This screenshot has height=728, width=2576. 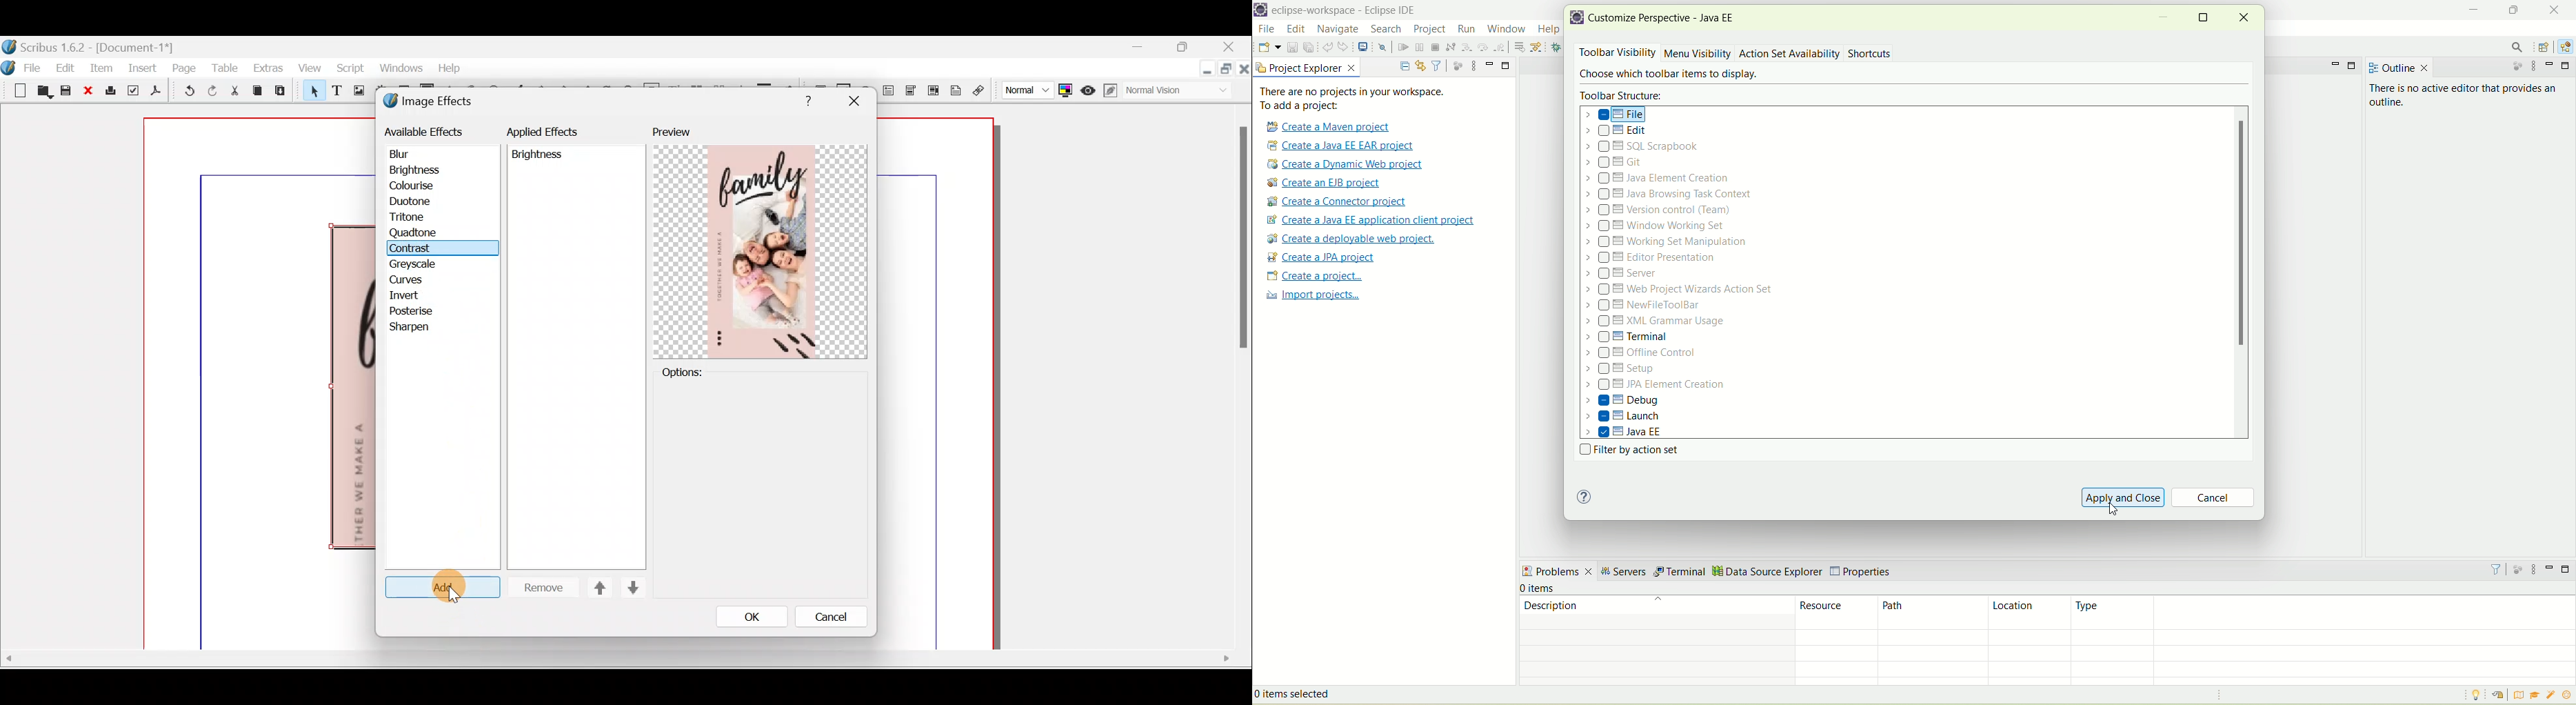 I want to click on Colourise, so click(x=418, y=187).